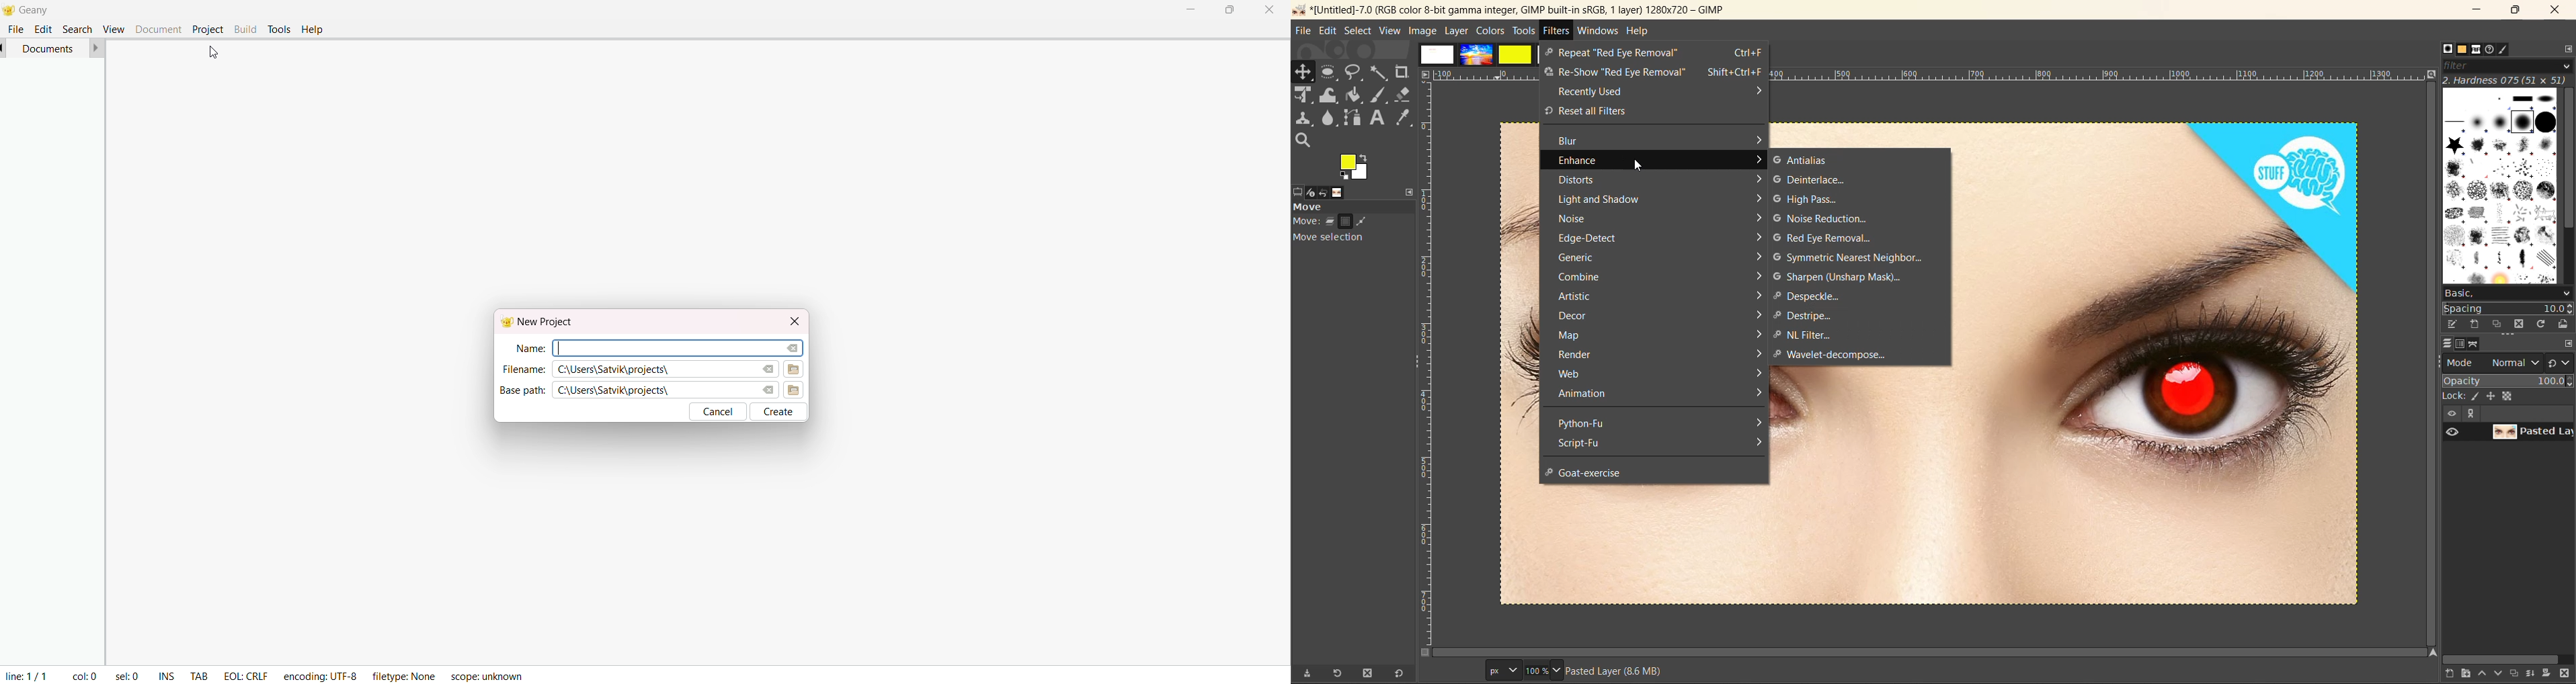 The height and width of the screenshot is (700, 2576). What do you see at coordinates (2510, 50) in the screenshot?
I see `brush editor` at bounding box center [2510, 50].